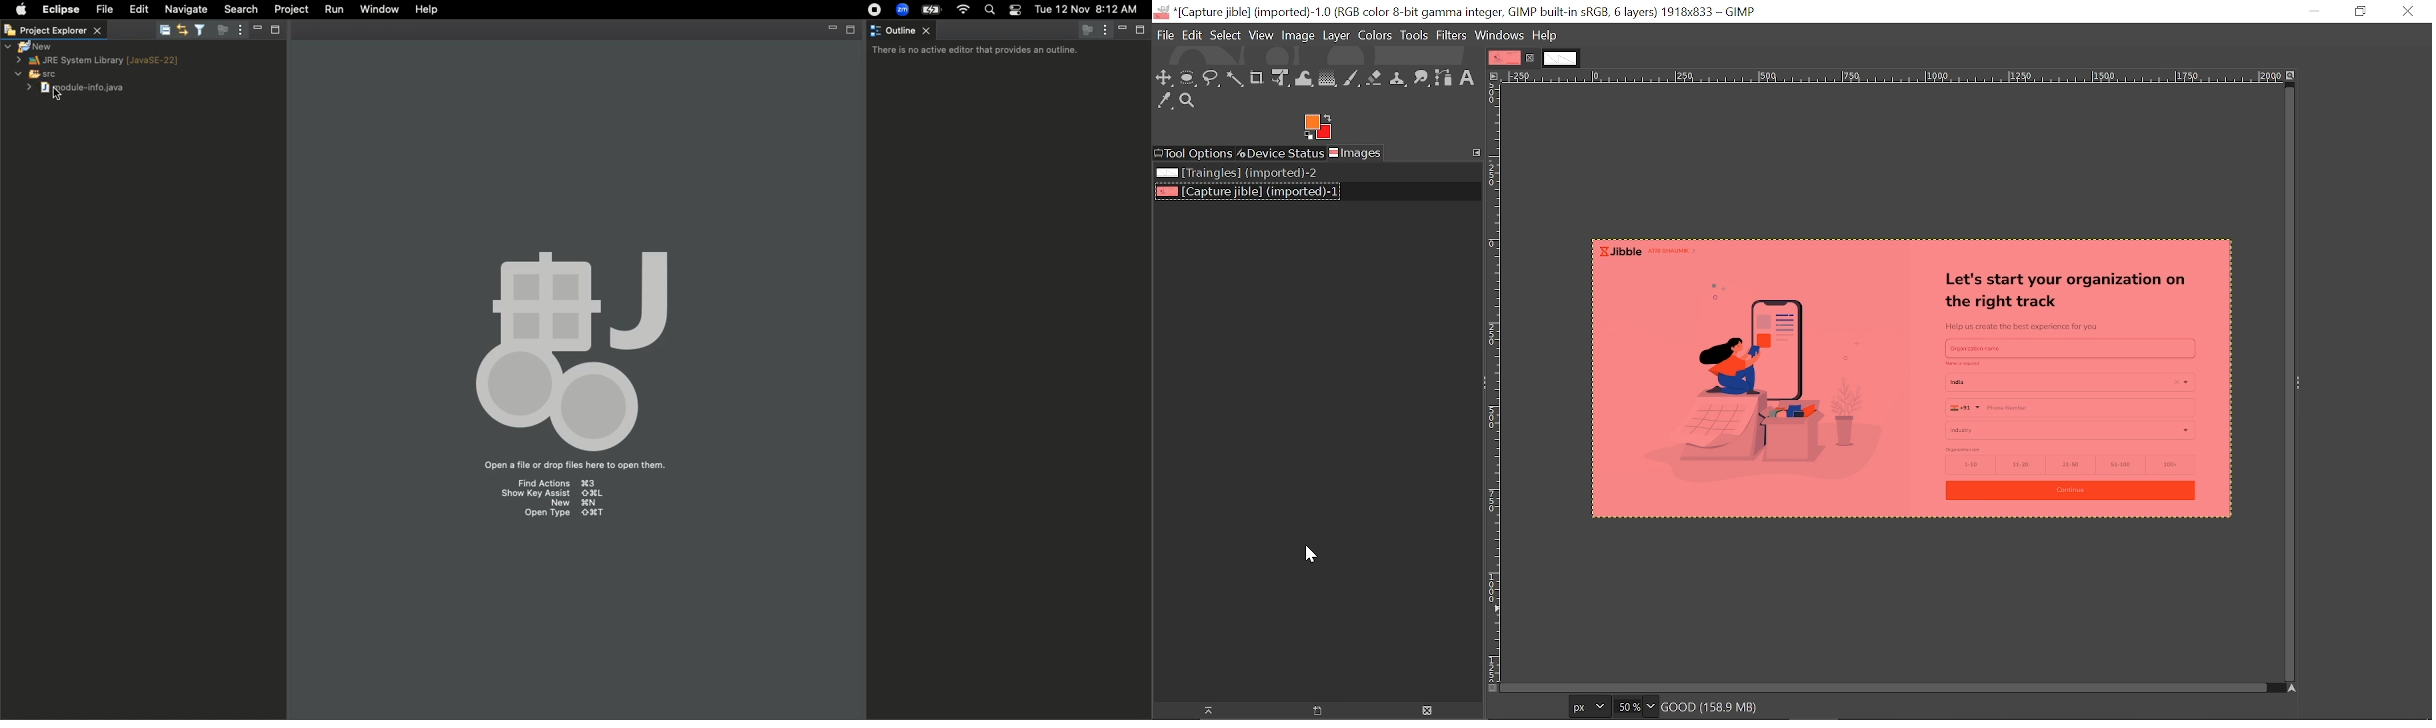 The width and height of the screenshot is (2436, 728). What do you see at coordinates (137, 8) in the screenshot?
I see `Edit` at bounding box center [137, 8].